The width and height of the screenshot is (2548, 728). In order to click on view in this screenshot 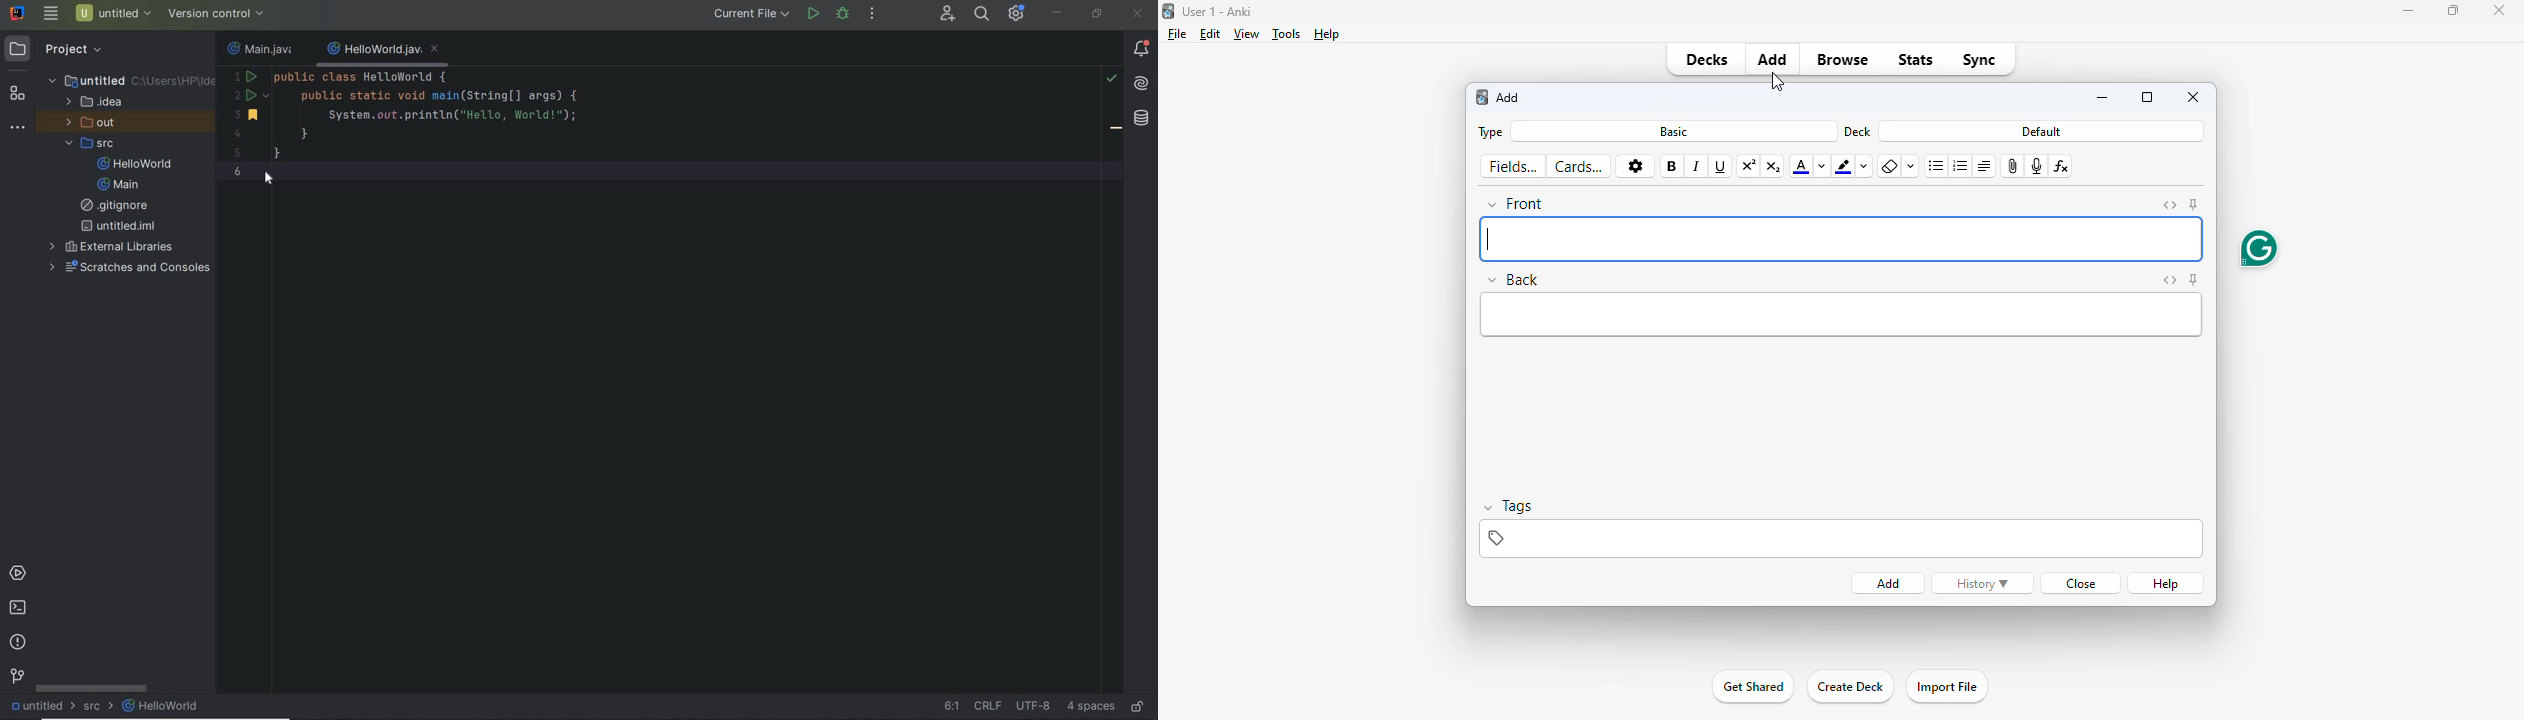, I will do `click(1247, 33)`.